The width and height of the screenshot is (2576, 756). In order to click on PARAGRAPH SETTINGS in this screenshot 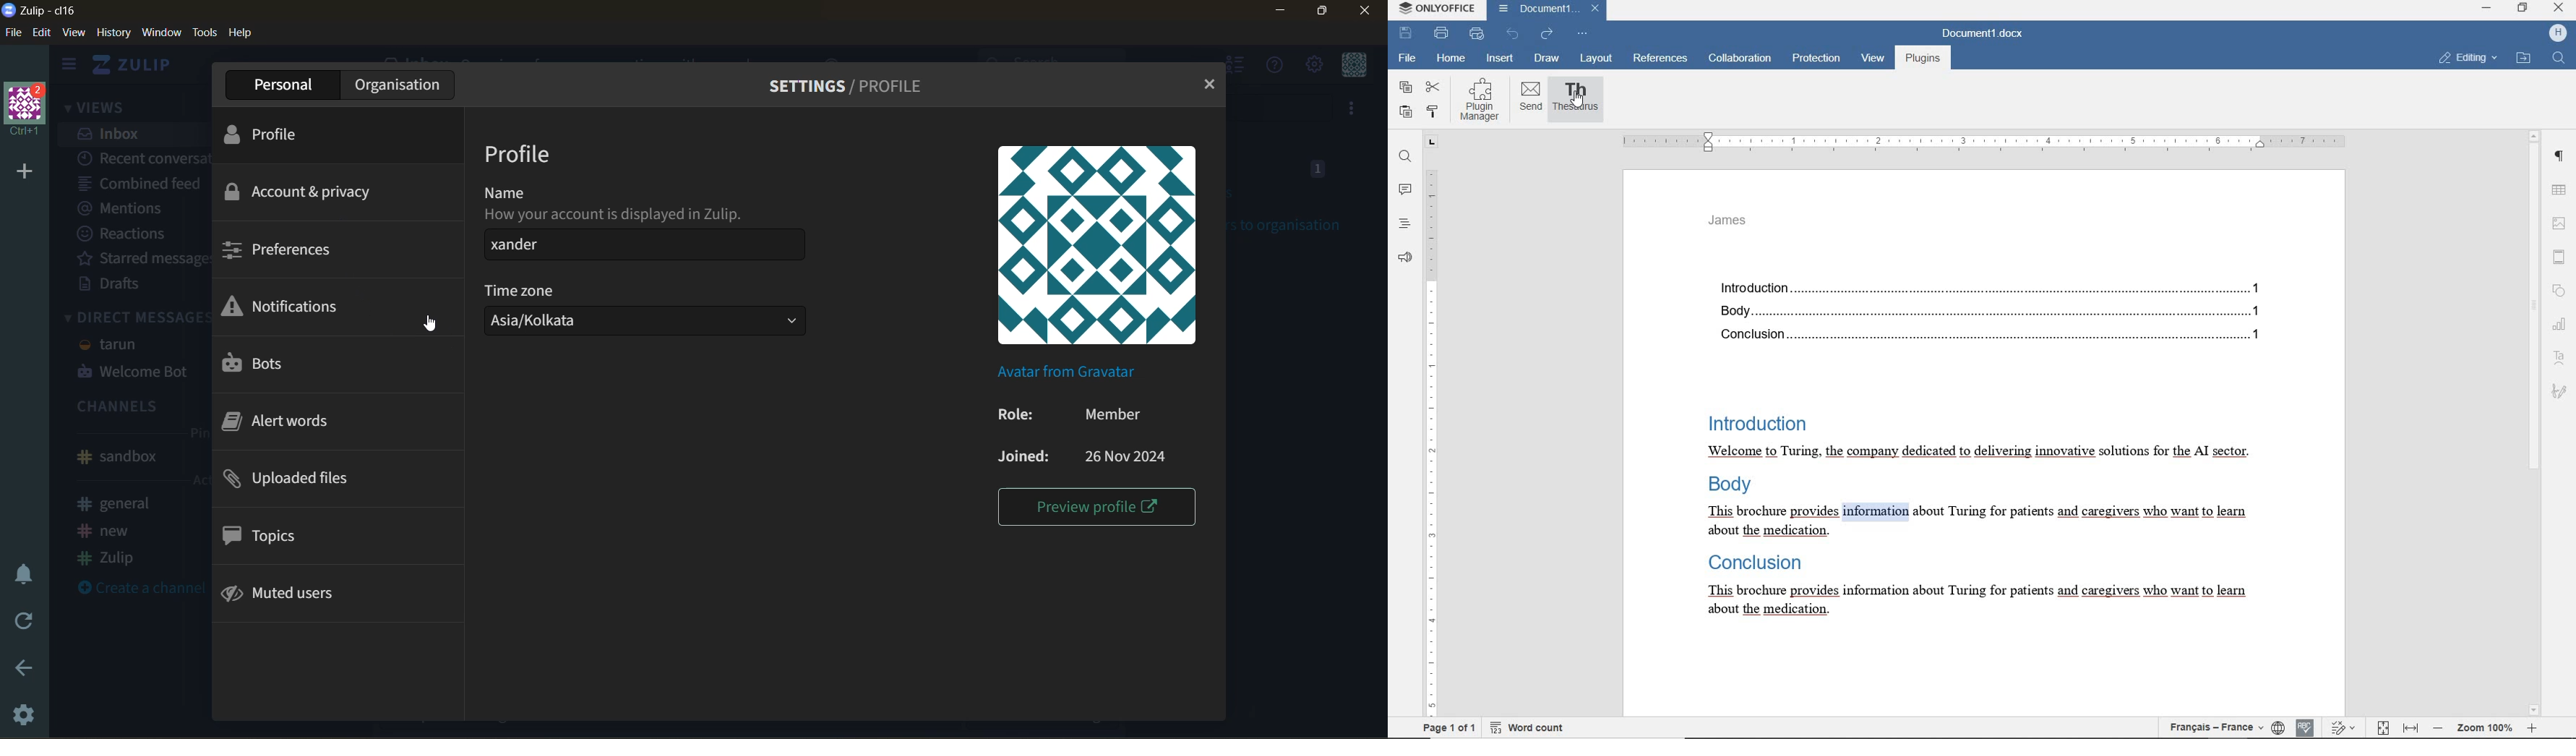, I will do `click(2561, 155)`.